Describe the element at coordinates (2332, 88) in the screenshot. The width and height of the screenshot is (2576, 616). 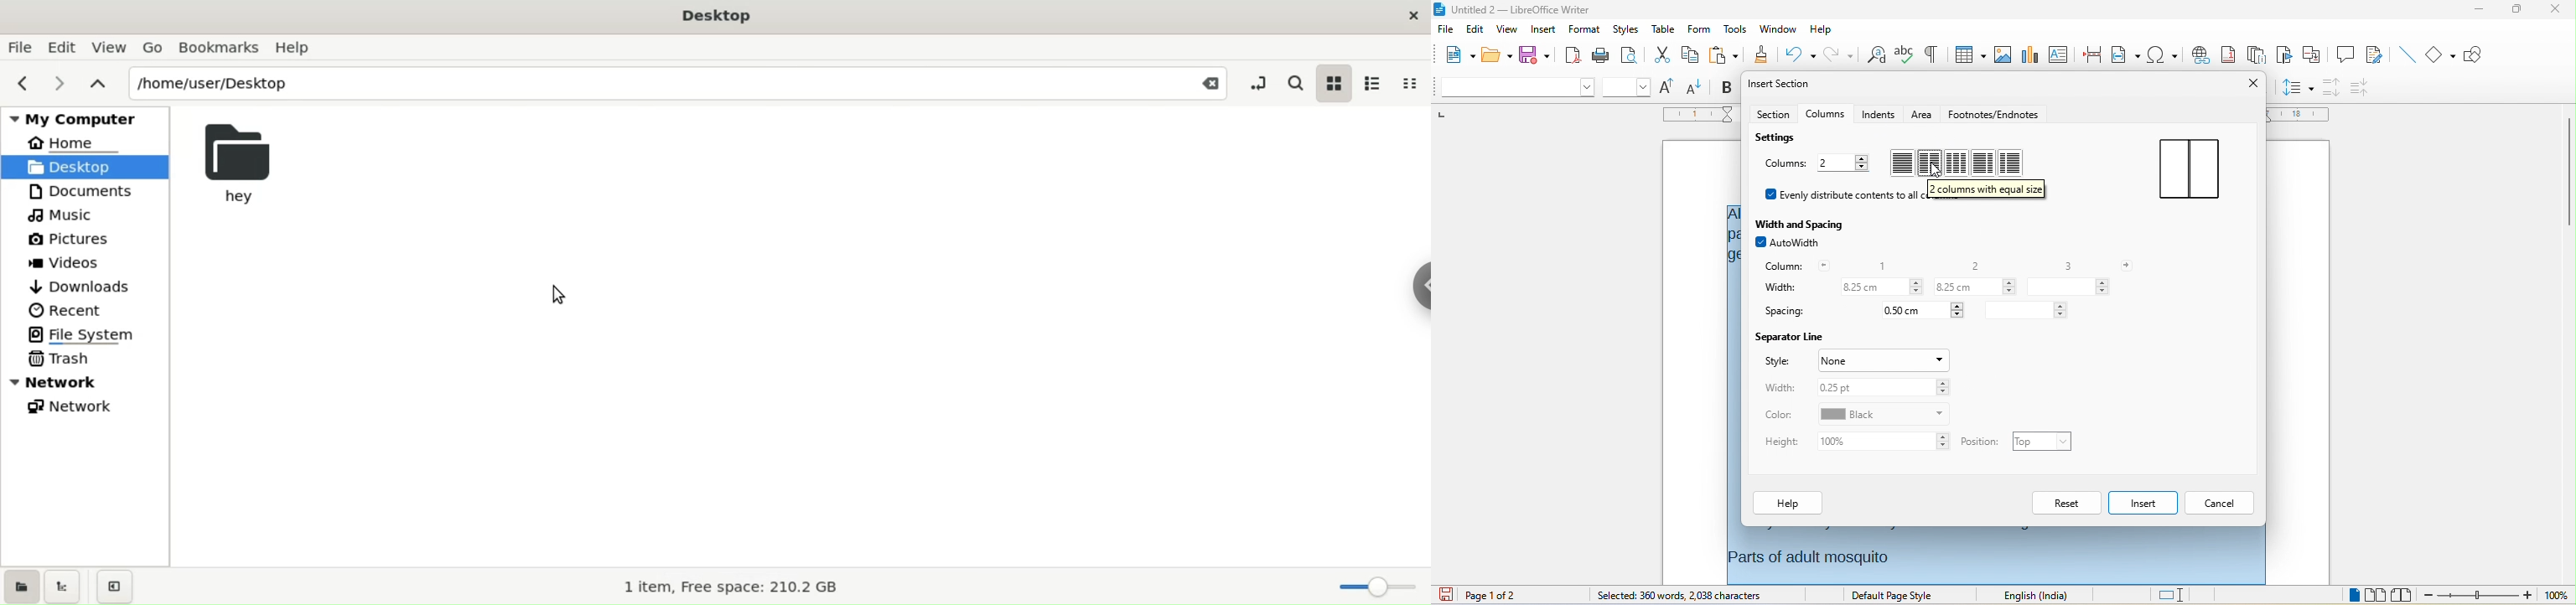
I see `increase paragraph spacing` at that location.